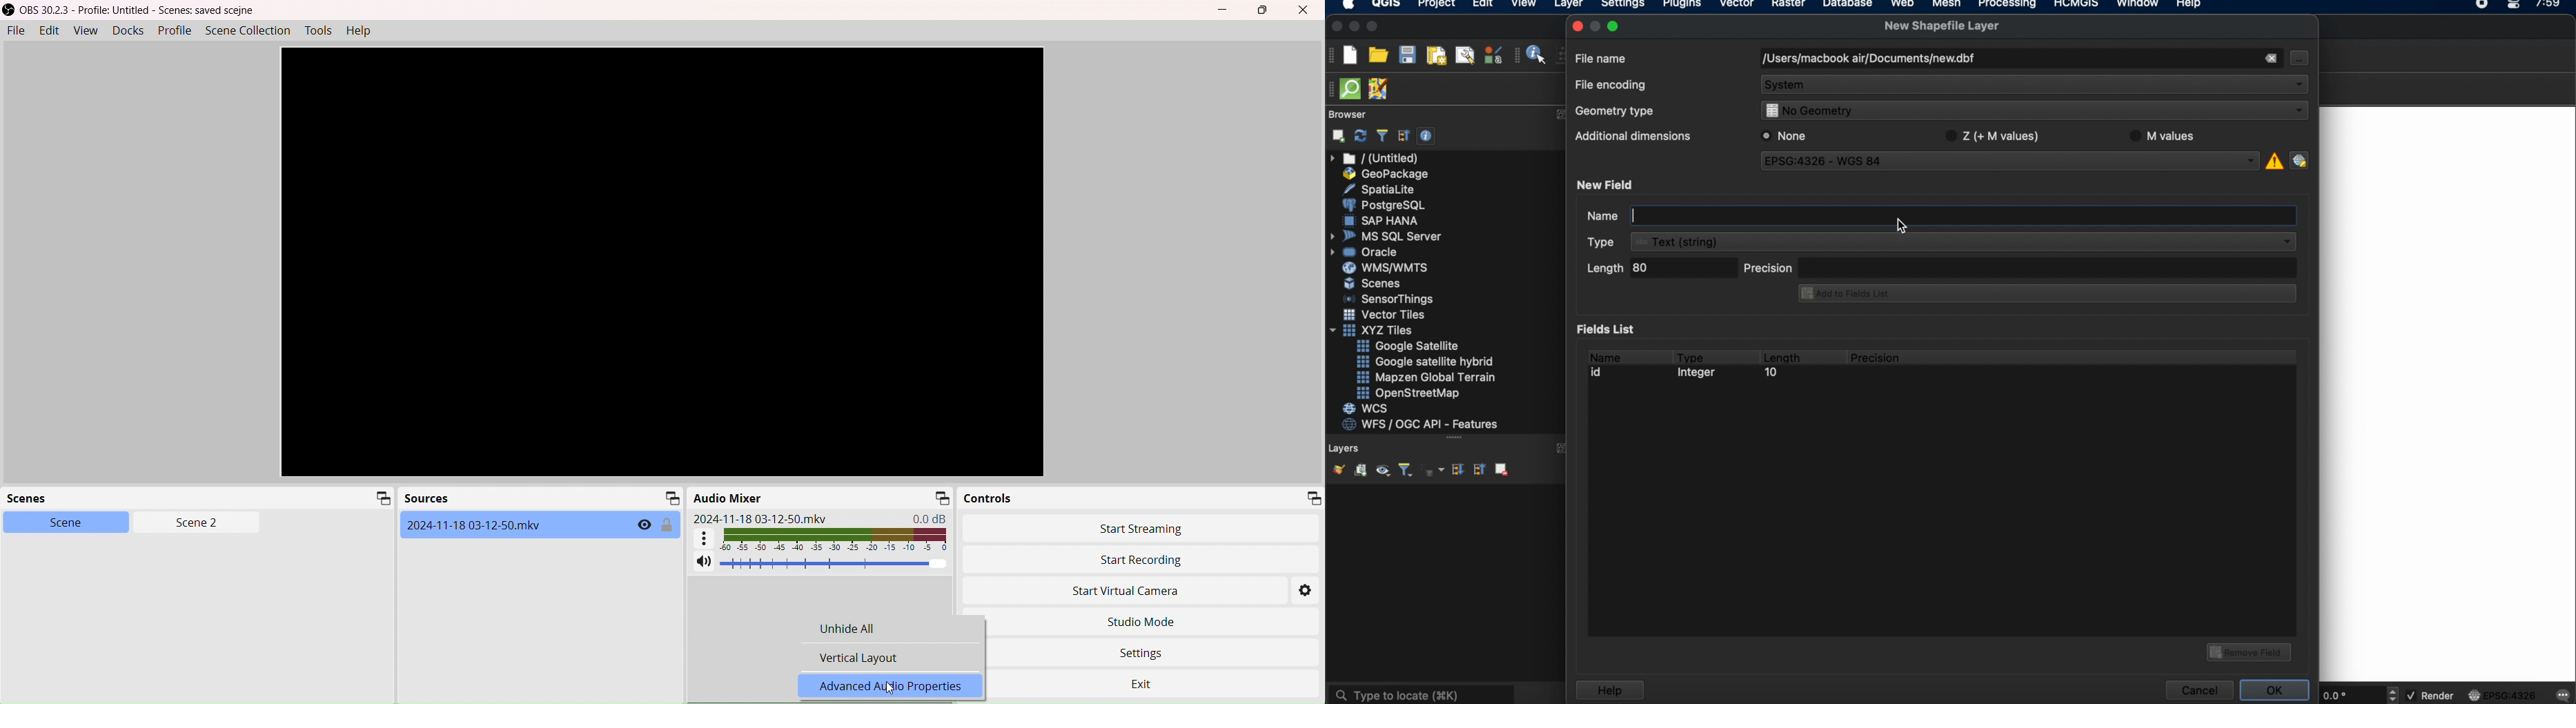 This screenshot has height=728, width=2576. I want to click on fields list, so click(1609, 329).